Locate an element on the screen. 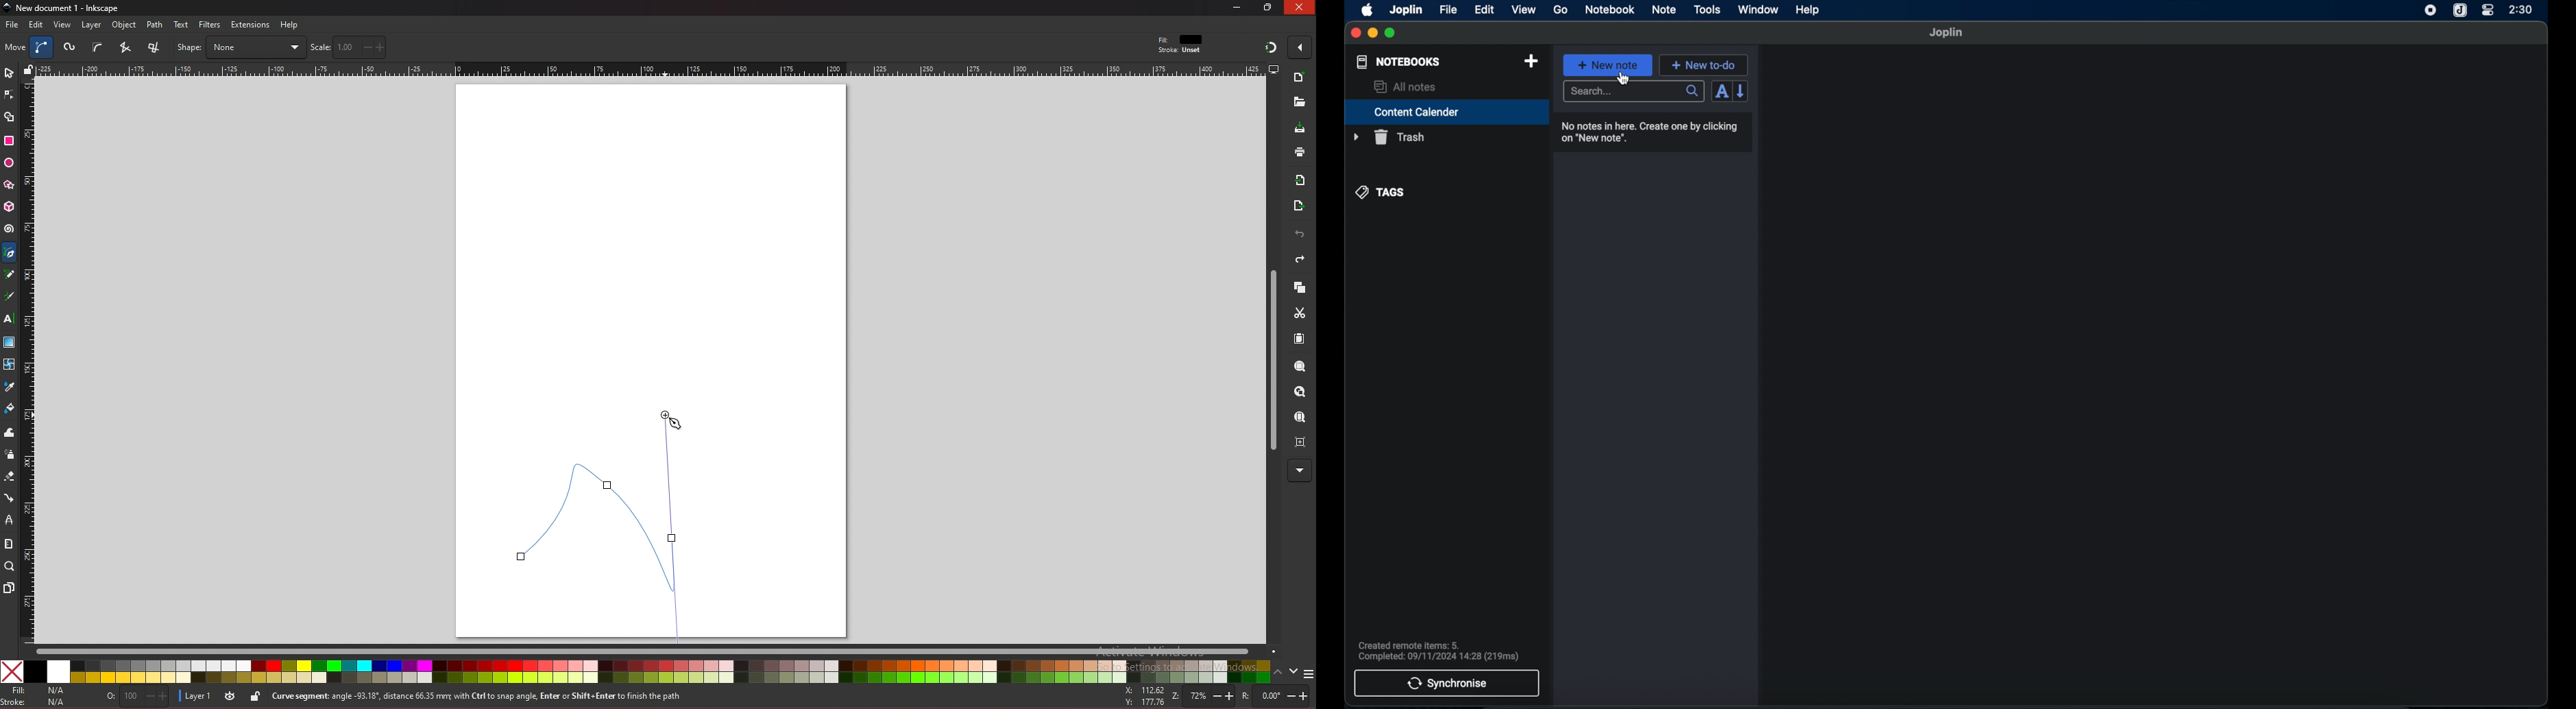 Image resolution: width=2576 pixels, height=728 pixels. file is located at coordinates (1449, 10).